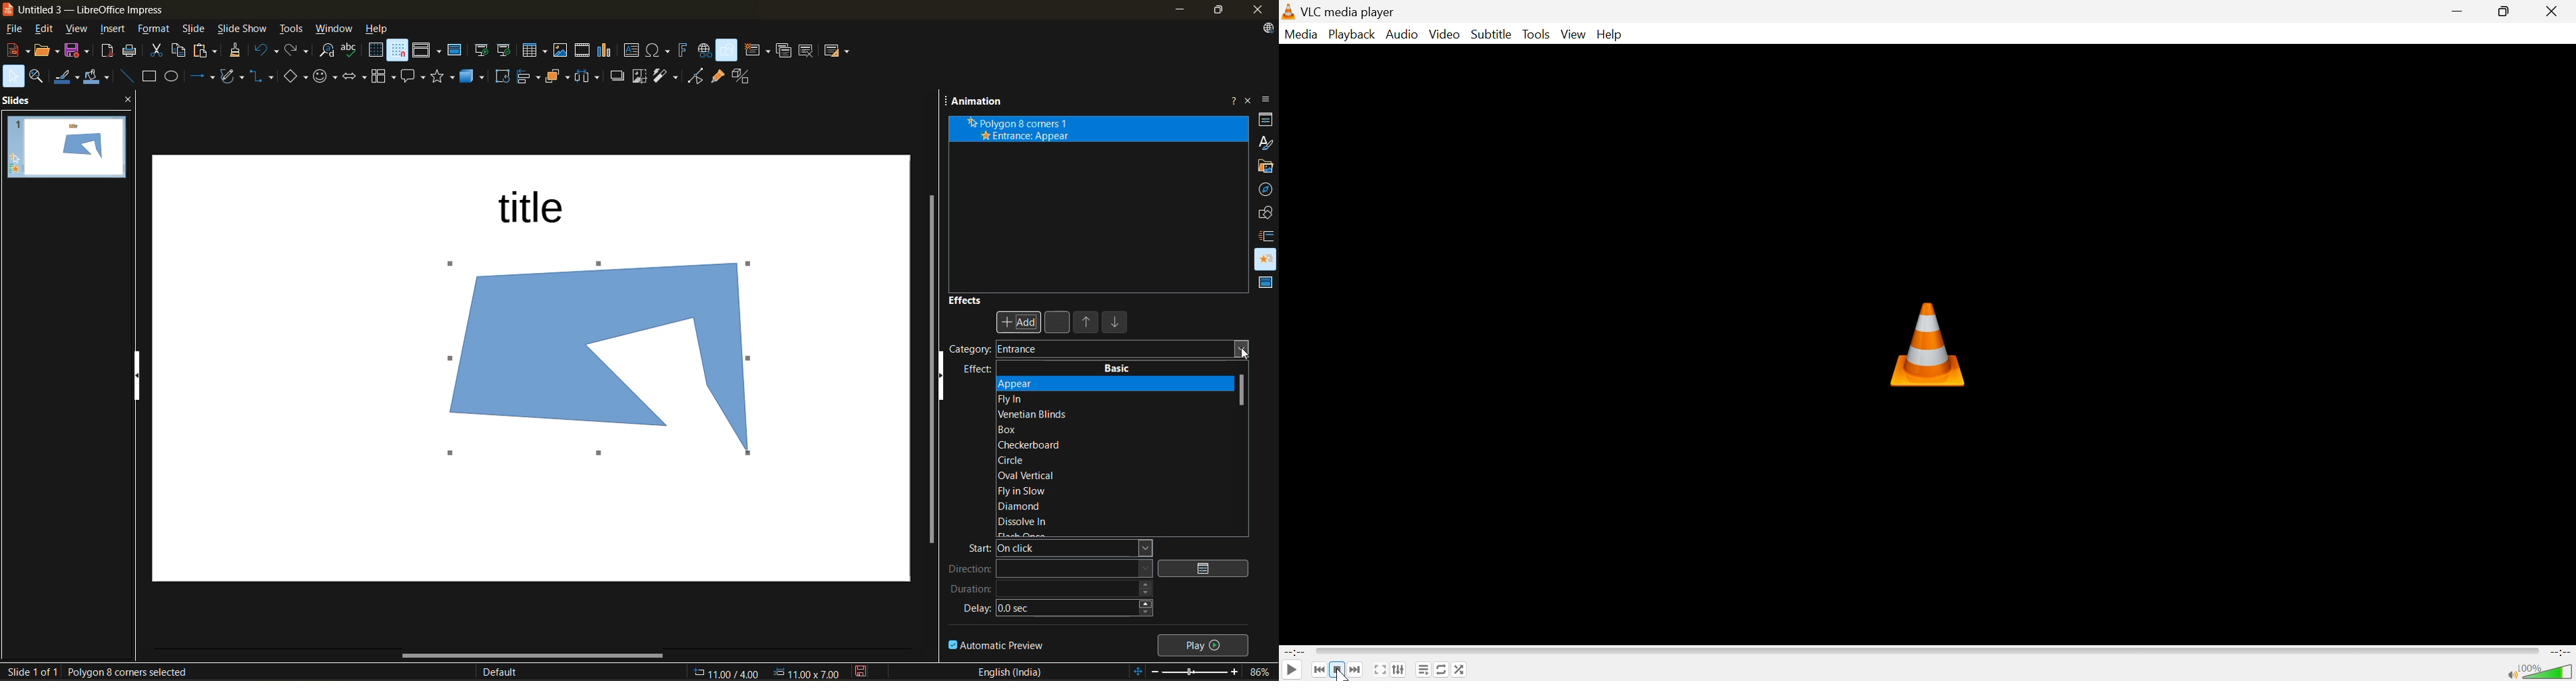 The image size is (2576, 700). I want to click on rotate, so click(503, 78).